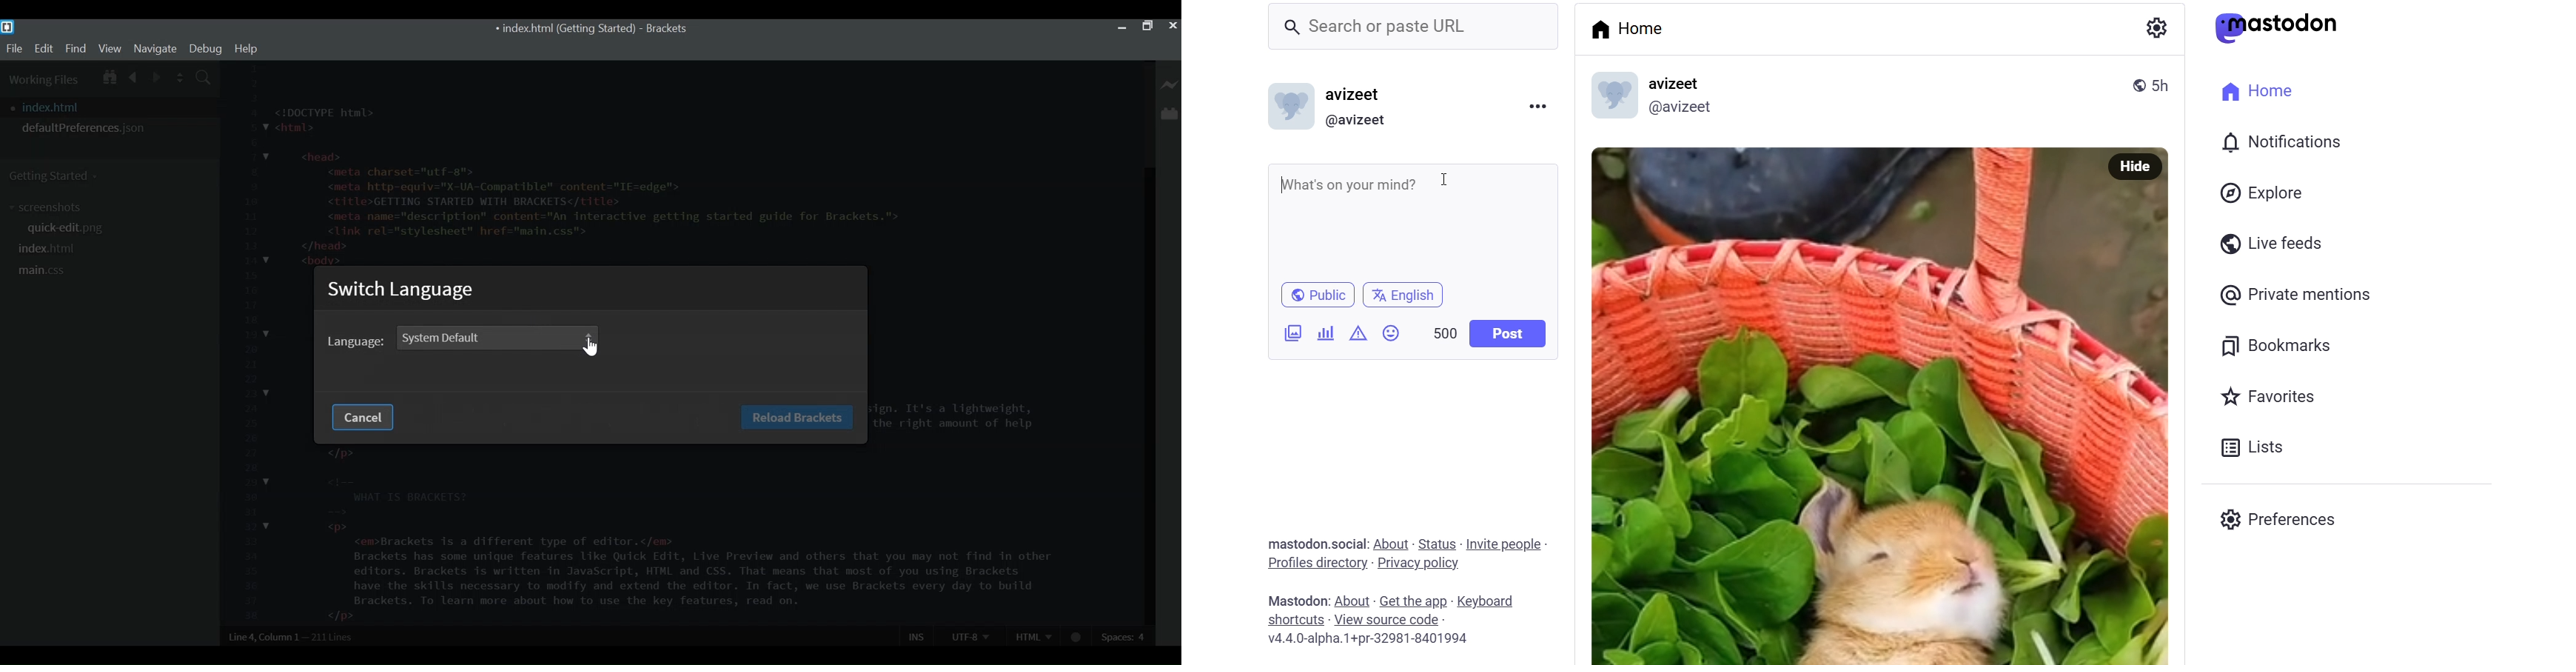  I want to click on language, so click(1406, 295).